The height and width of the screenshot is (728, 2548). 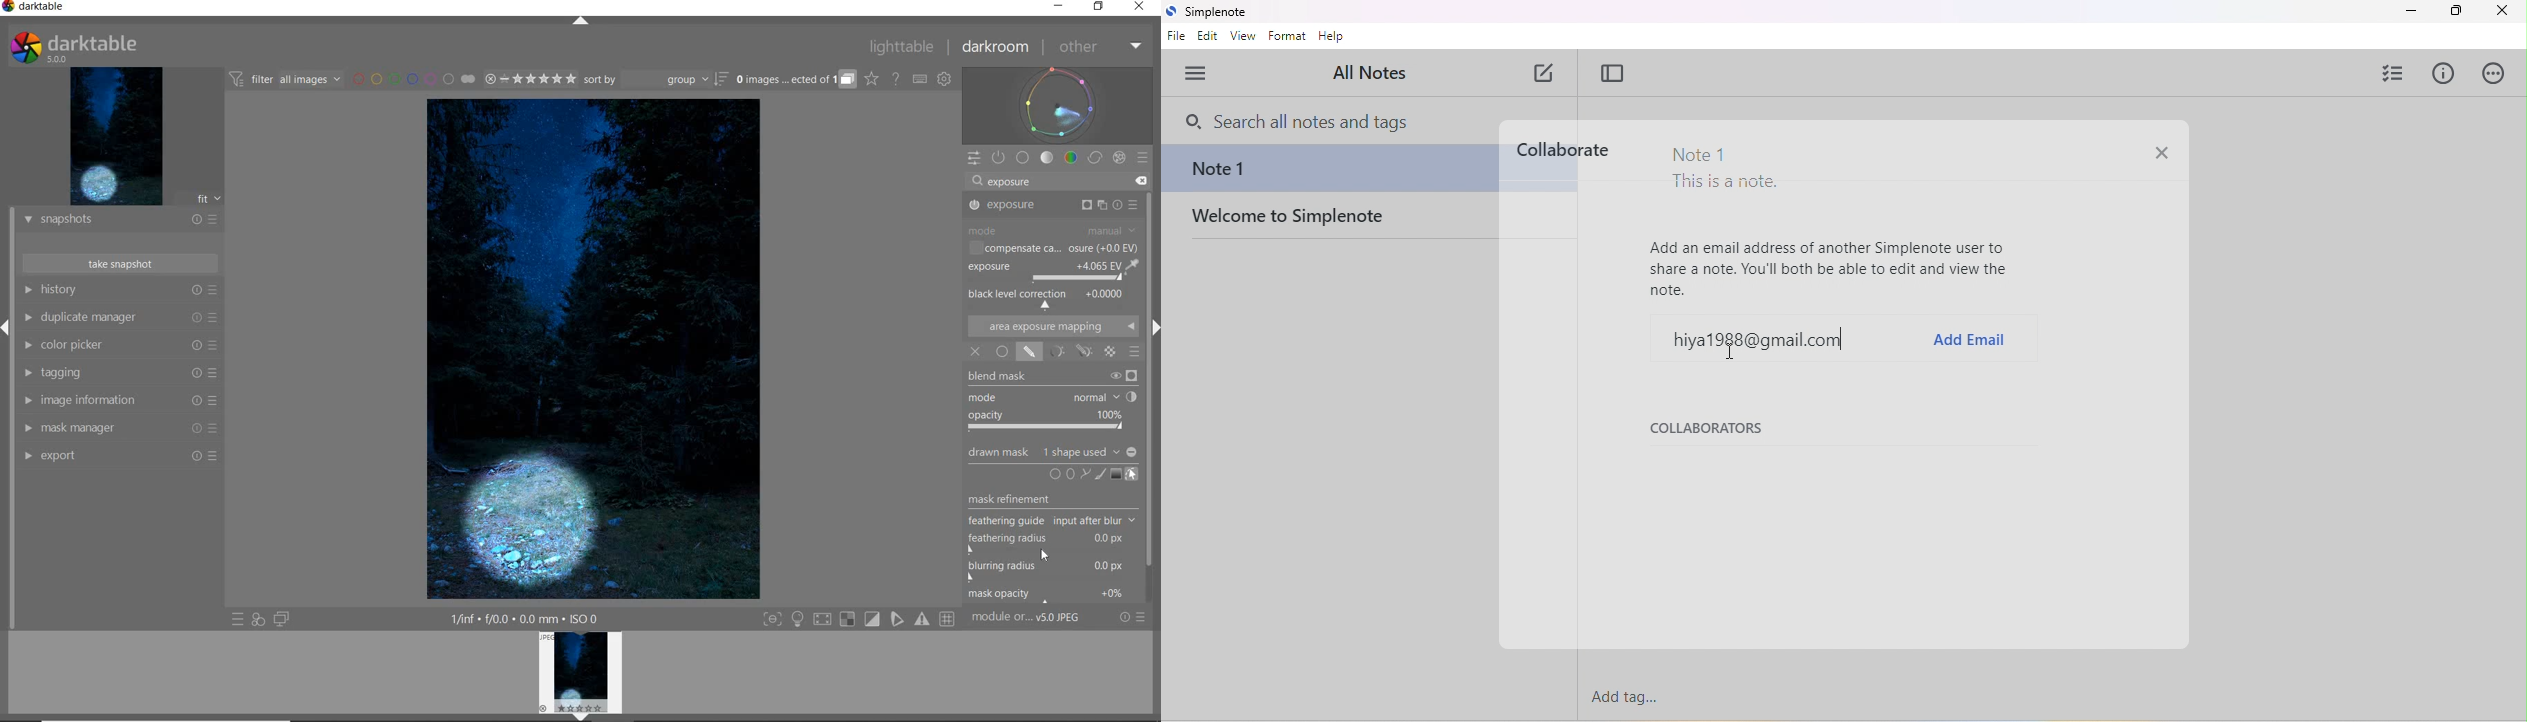 What do you see at coordinates (1051, 596) in the screenshot?
I see `mask opacity` at bounding box center [1051, 596].